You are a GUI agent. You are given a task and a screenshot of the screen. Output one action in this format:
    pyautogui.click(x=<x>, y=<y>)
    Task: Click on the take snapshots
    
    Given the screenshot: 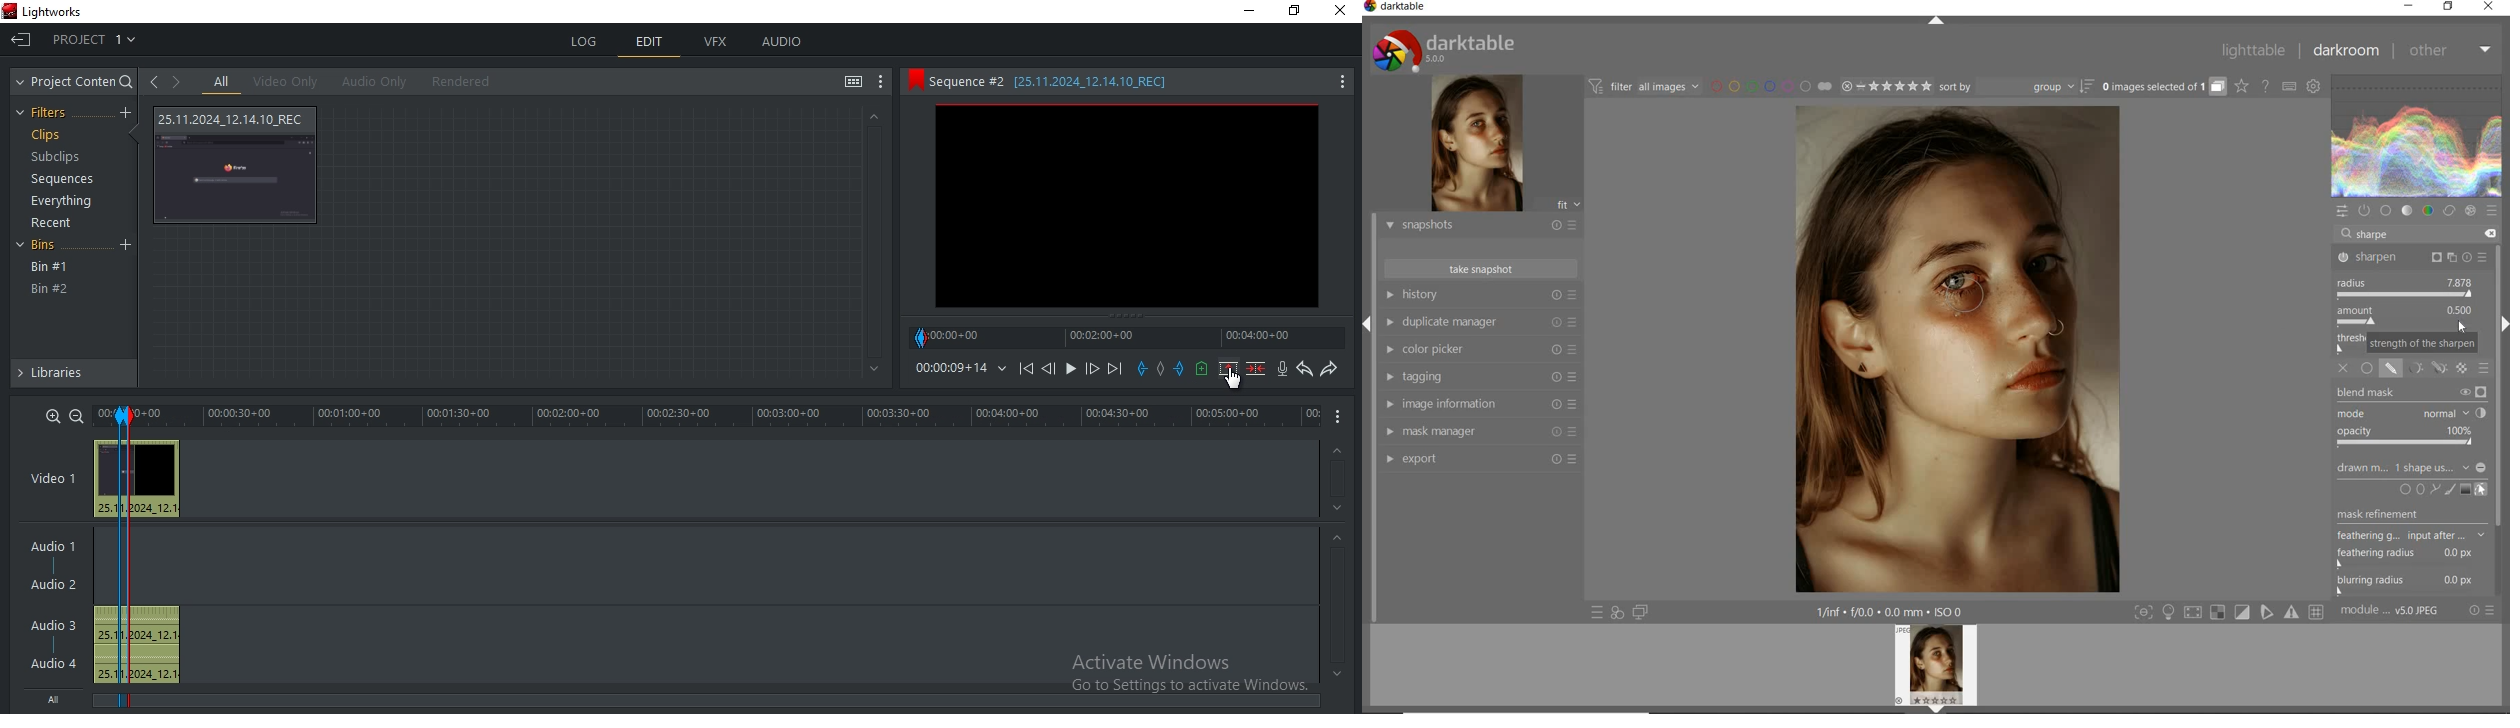 What is the action you would take?
    pyautogui.click(x=1482, y=269)
    